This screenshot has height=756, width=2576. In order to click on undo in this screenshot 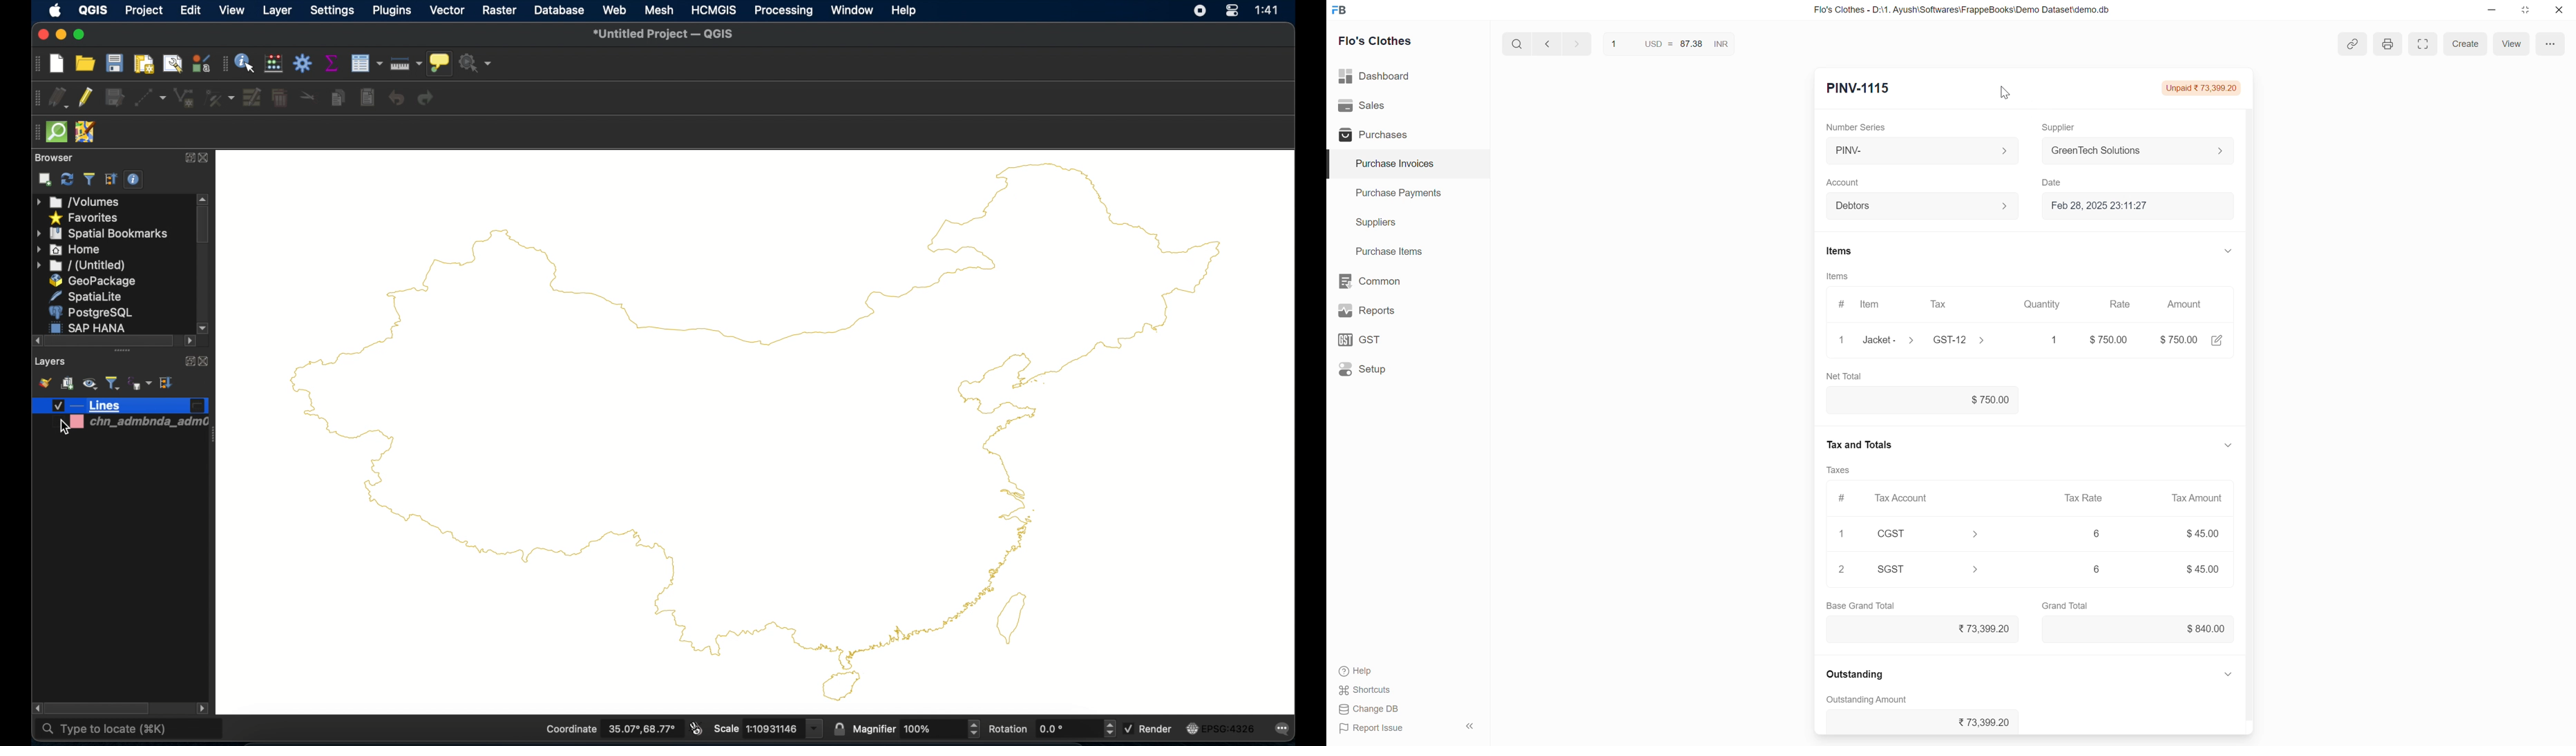, I will do `click(396, 98)`.